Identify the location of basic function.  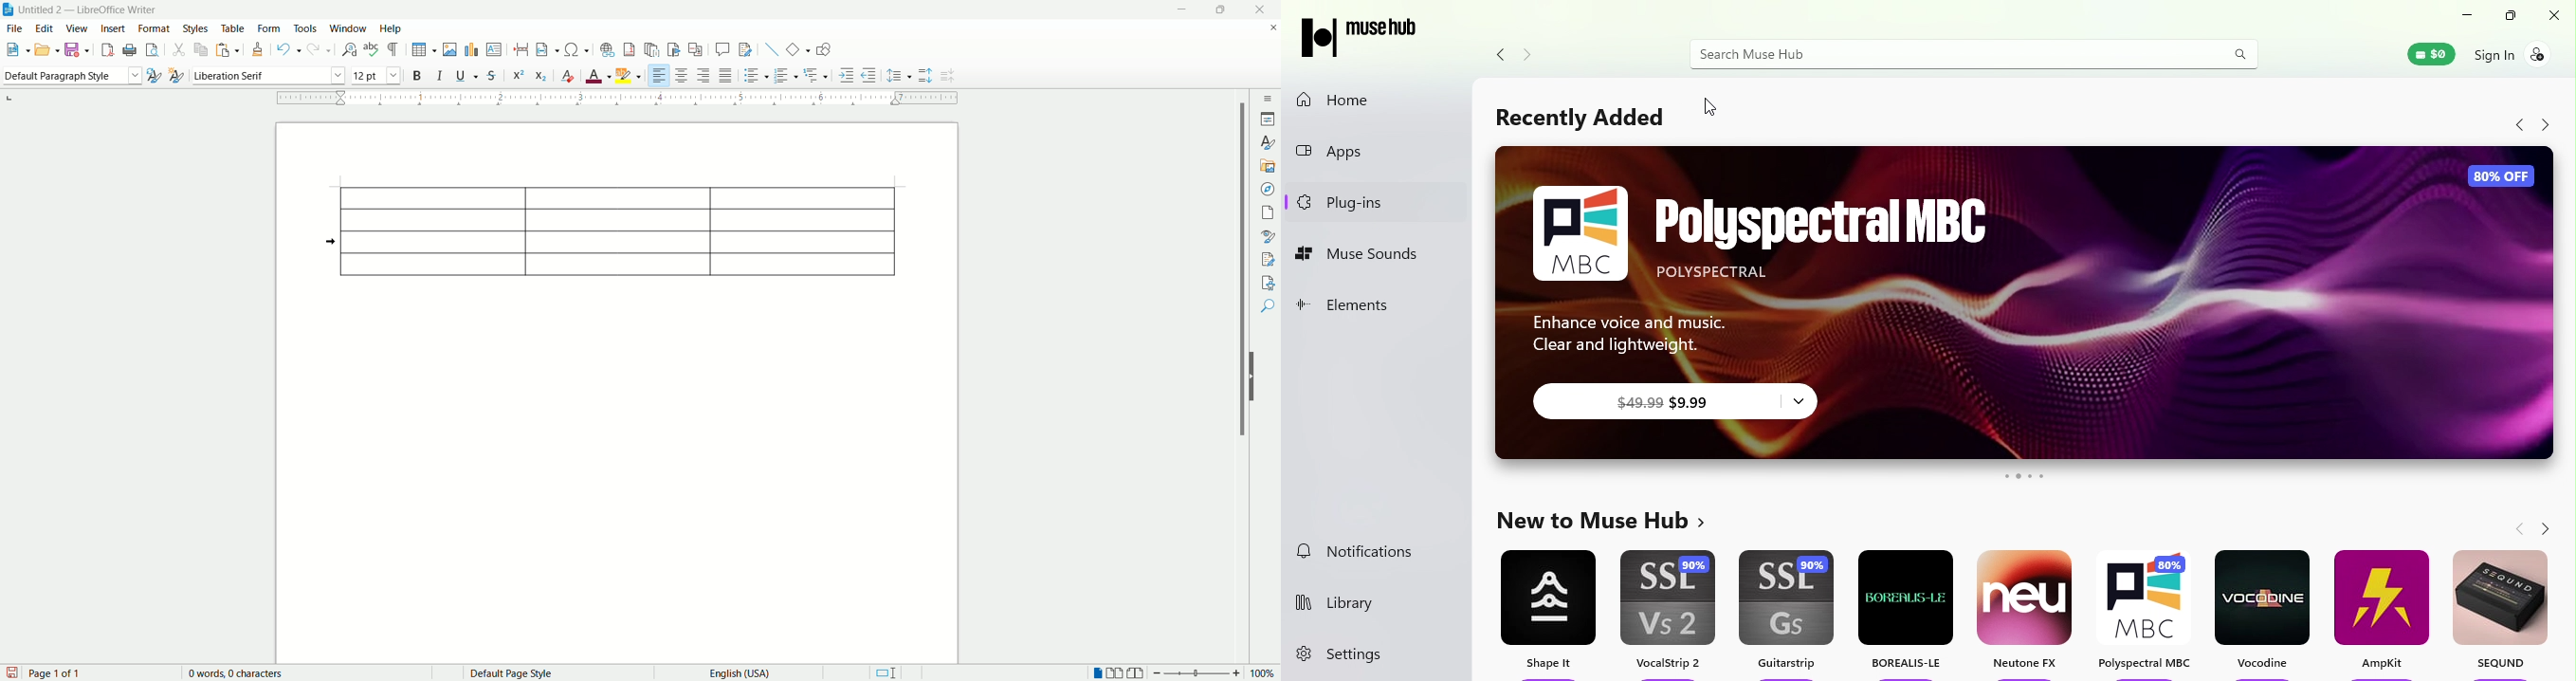
(798, 49).